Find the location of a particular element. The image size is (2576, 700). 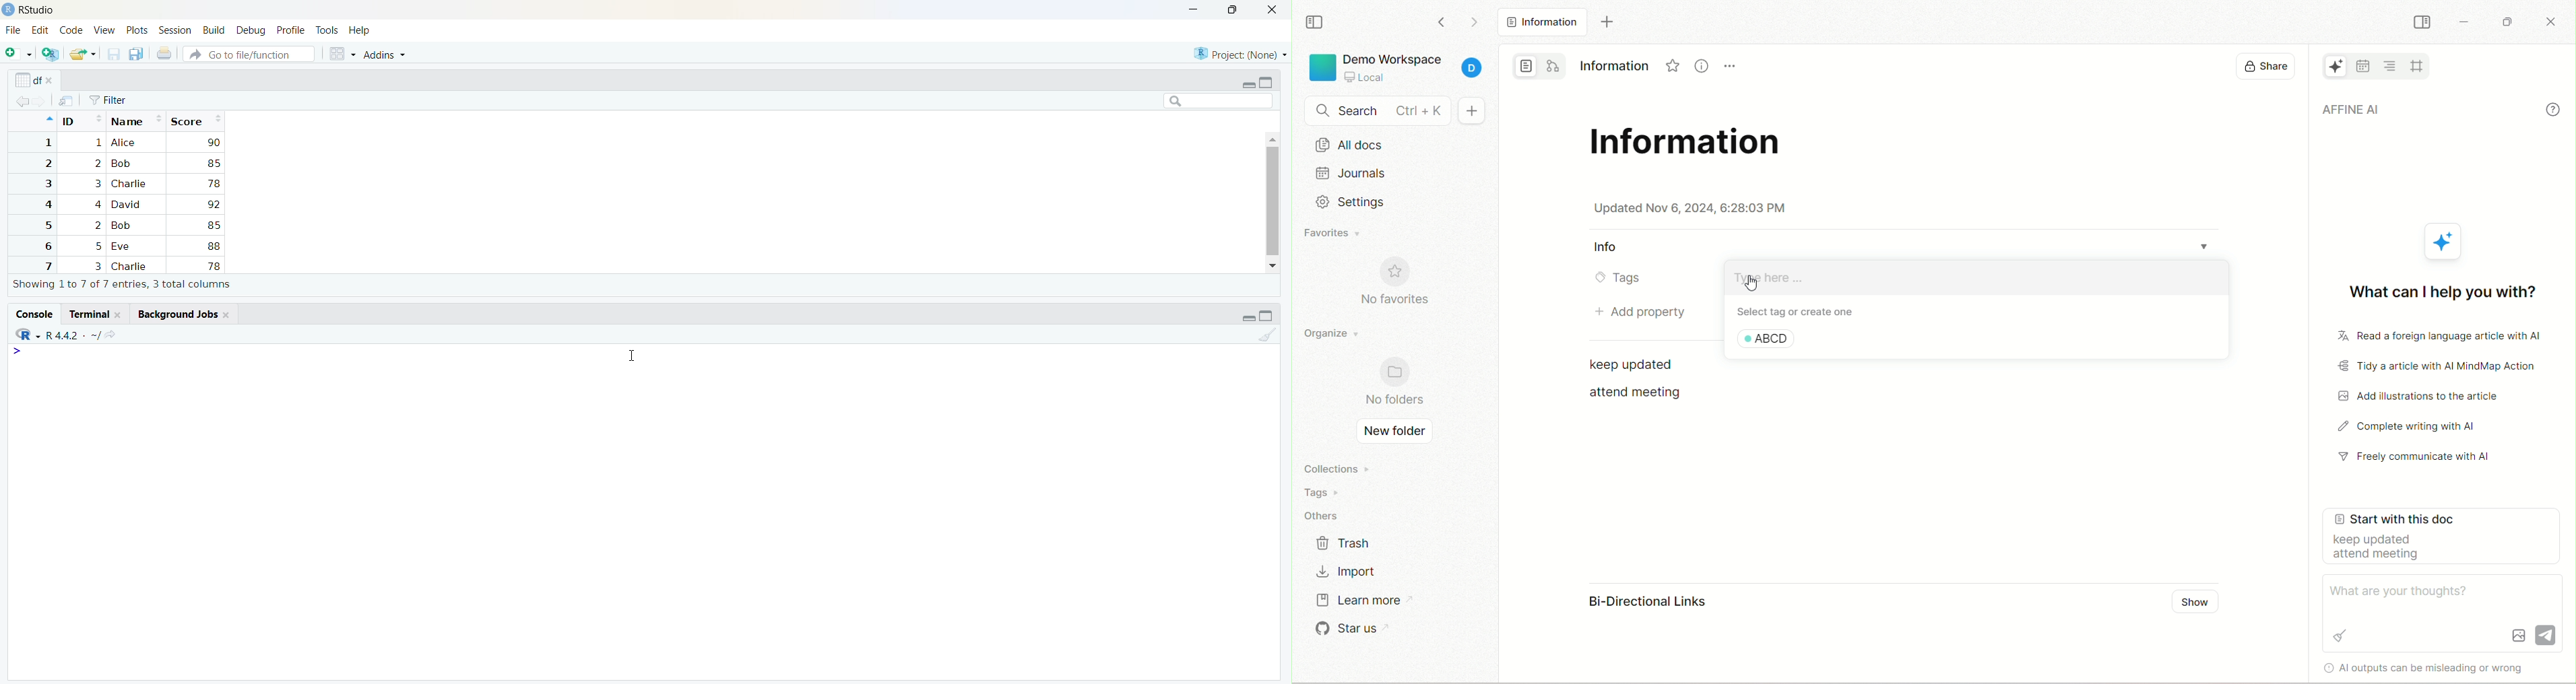

Project (None) is located at coordinates (1237, 55).